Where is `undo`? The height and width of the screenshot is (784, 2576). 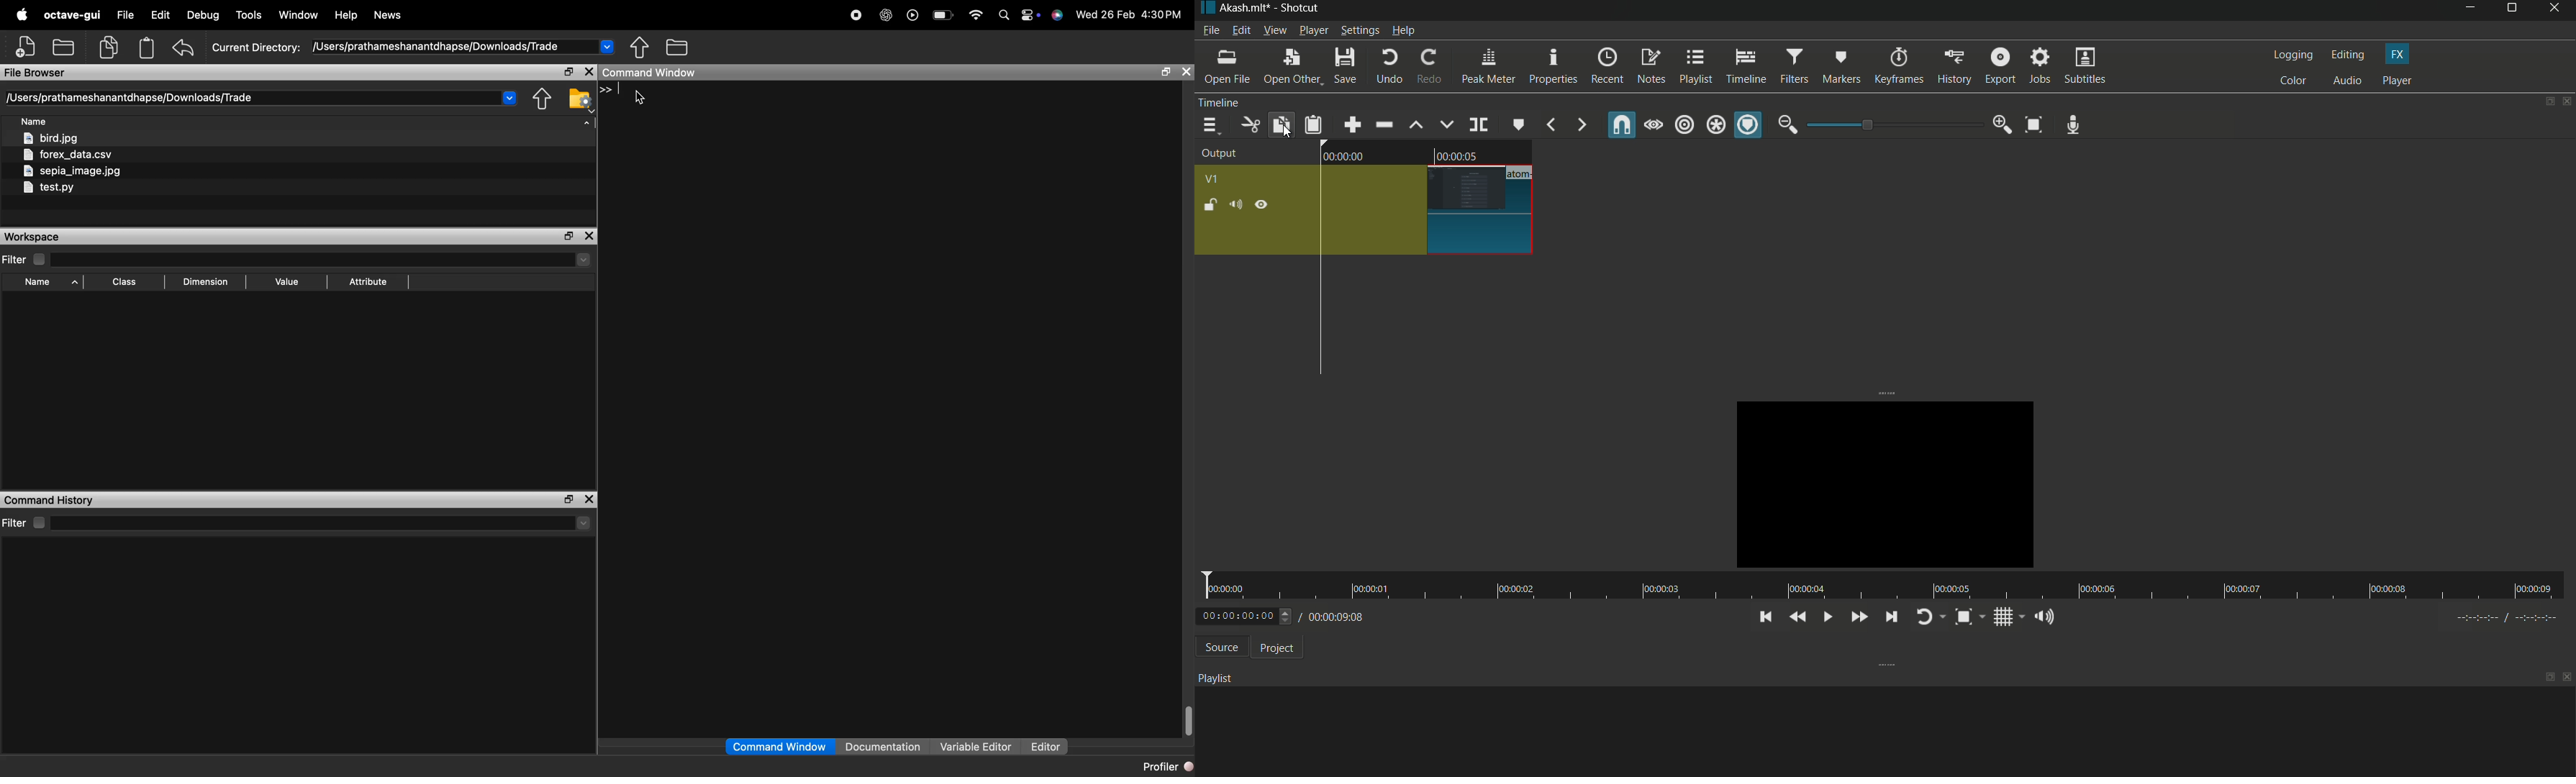 undo is located at coordinates (1386, 67).